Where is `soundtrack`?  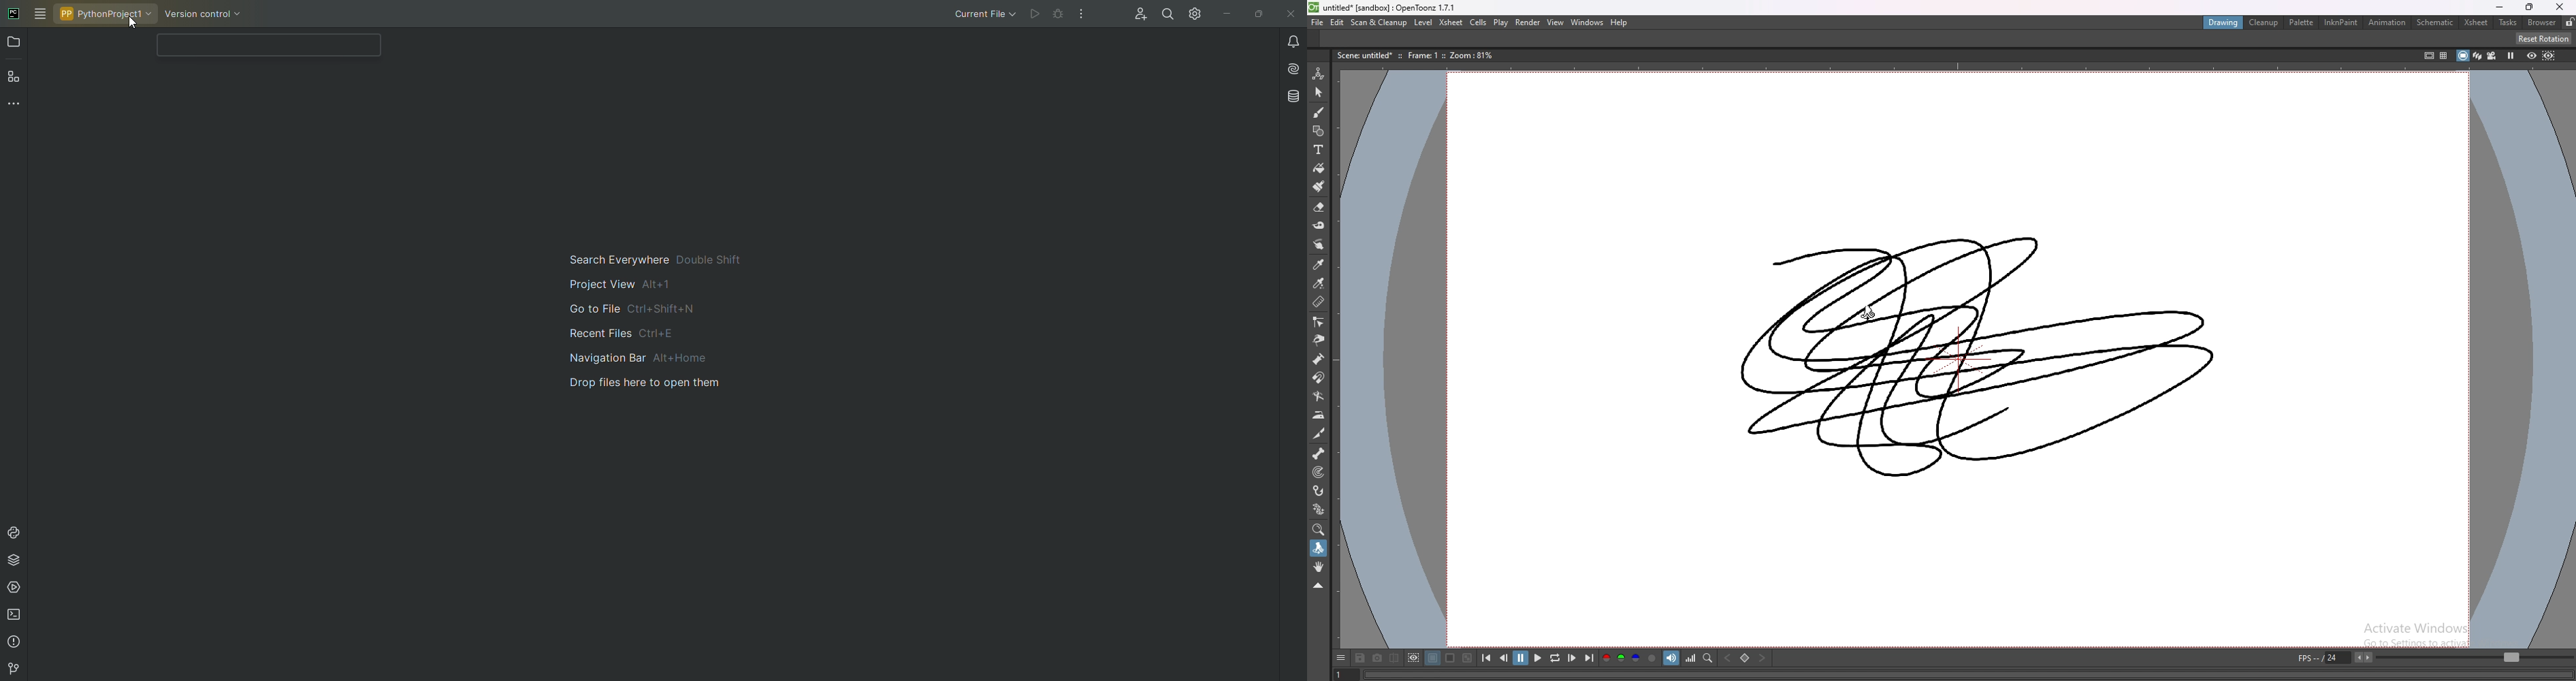 soundtrack is located at coordinates (1671, 659).